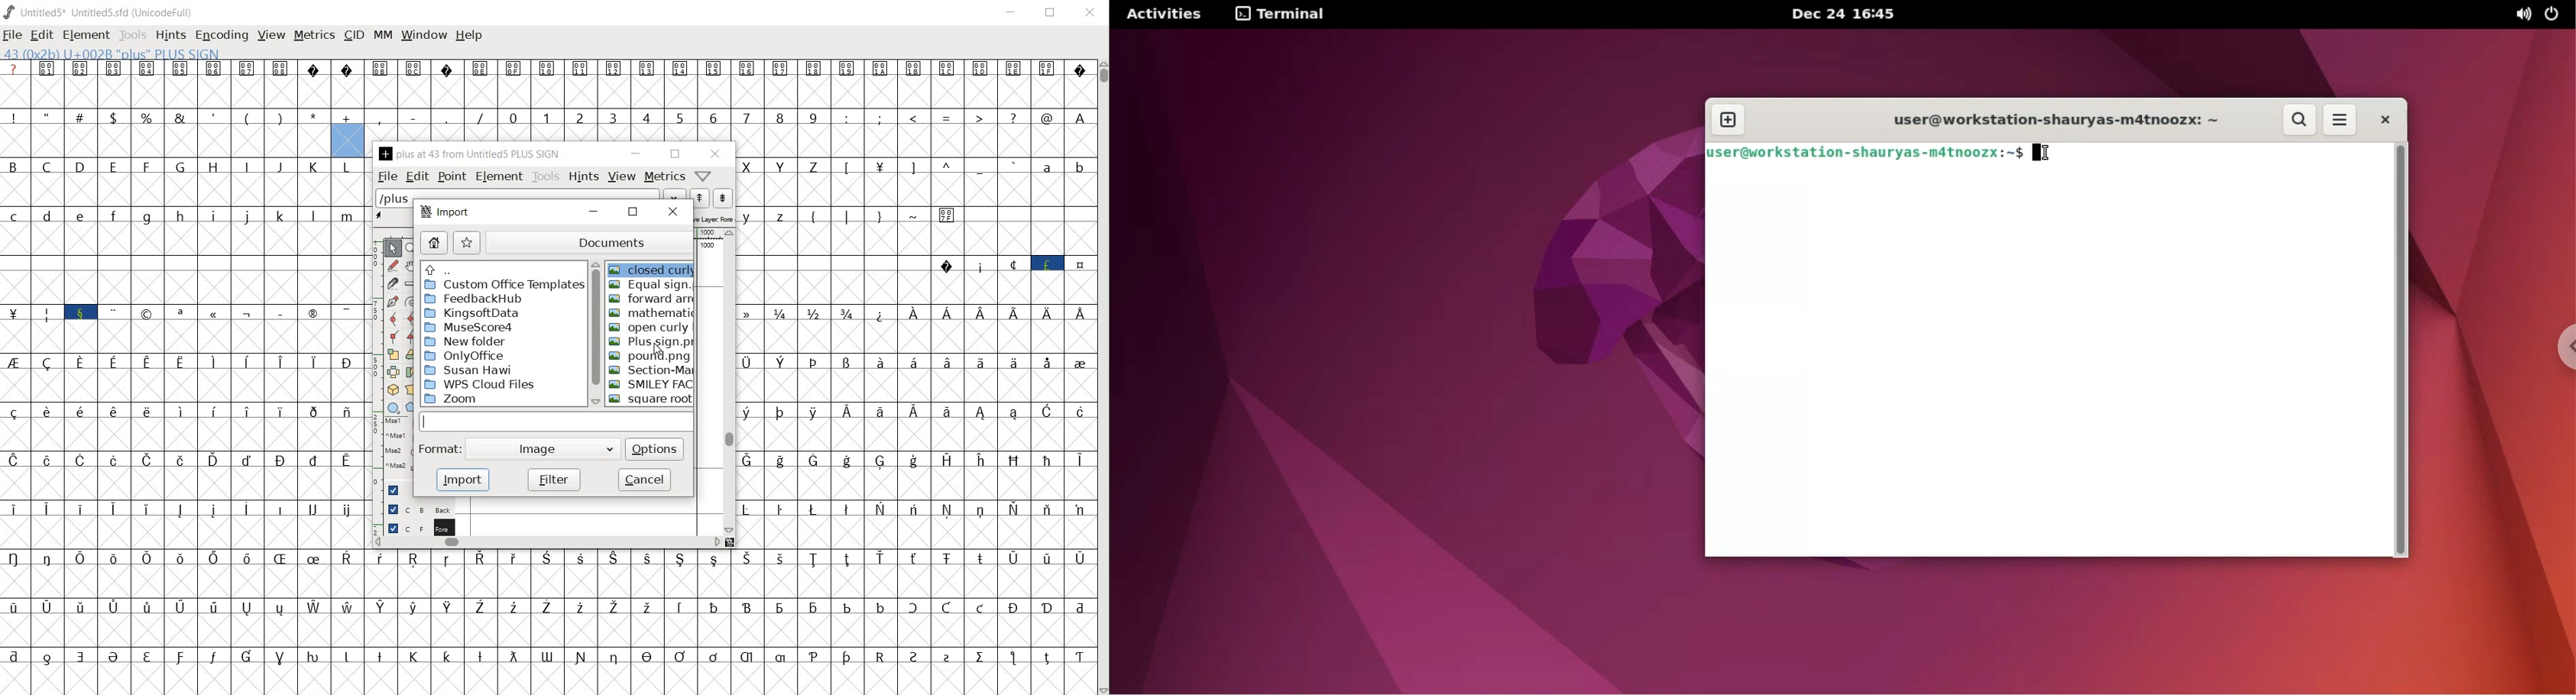 The height and width of the screenshot is (700, 2576). Describe the element at coordinates (393, 407) in the screenshot. I see `rectangle or ellipse` at that location.